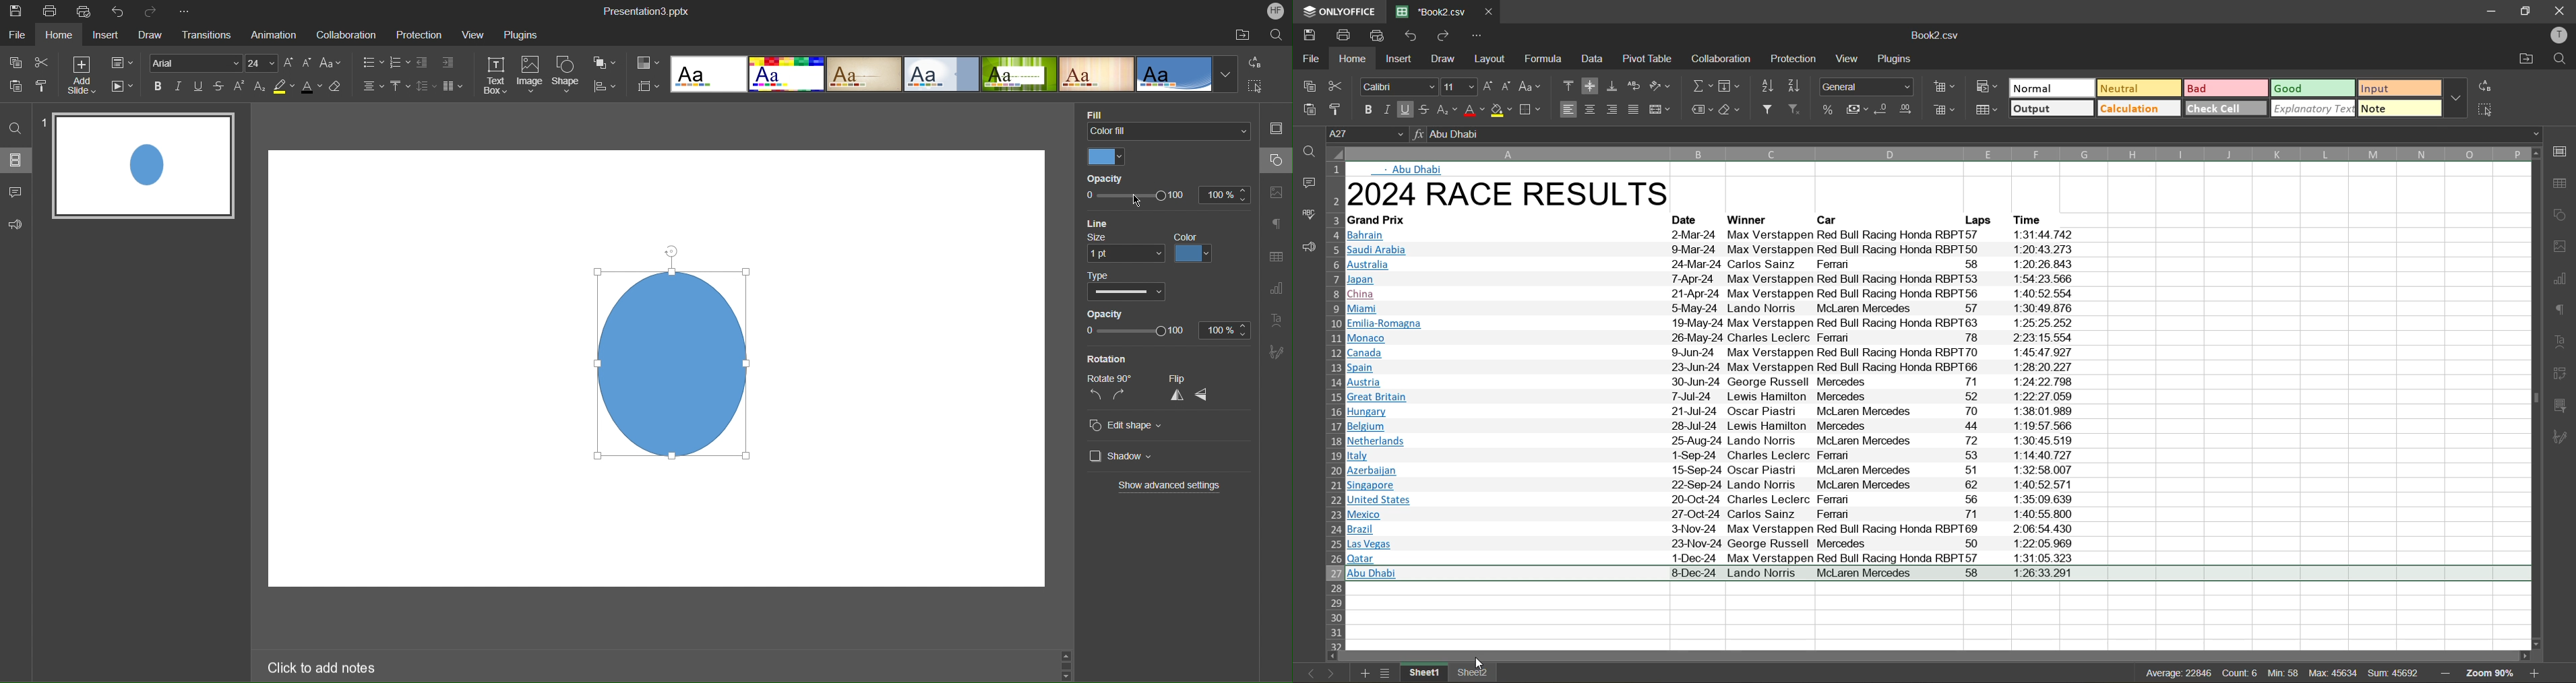 The width and height of the screenshot is (2576, 700). Describe the element at coordinates (60, 35) in the screenshot. I see `Home` at that location.